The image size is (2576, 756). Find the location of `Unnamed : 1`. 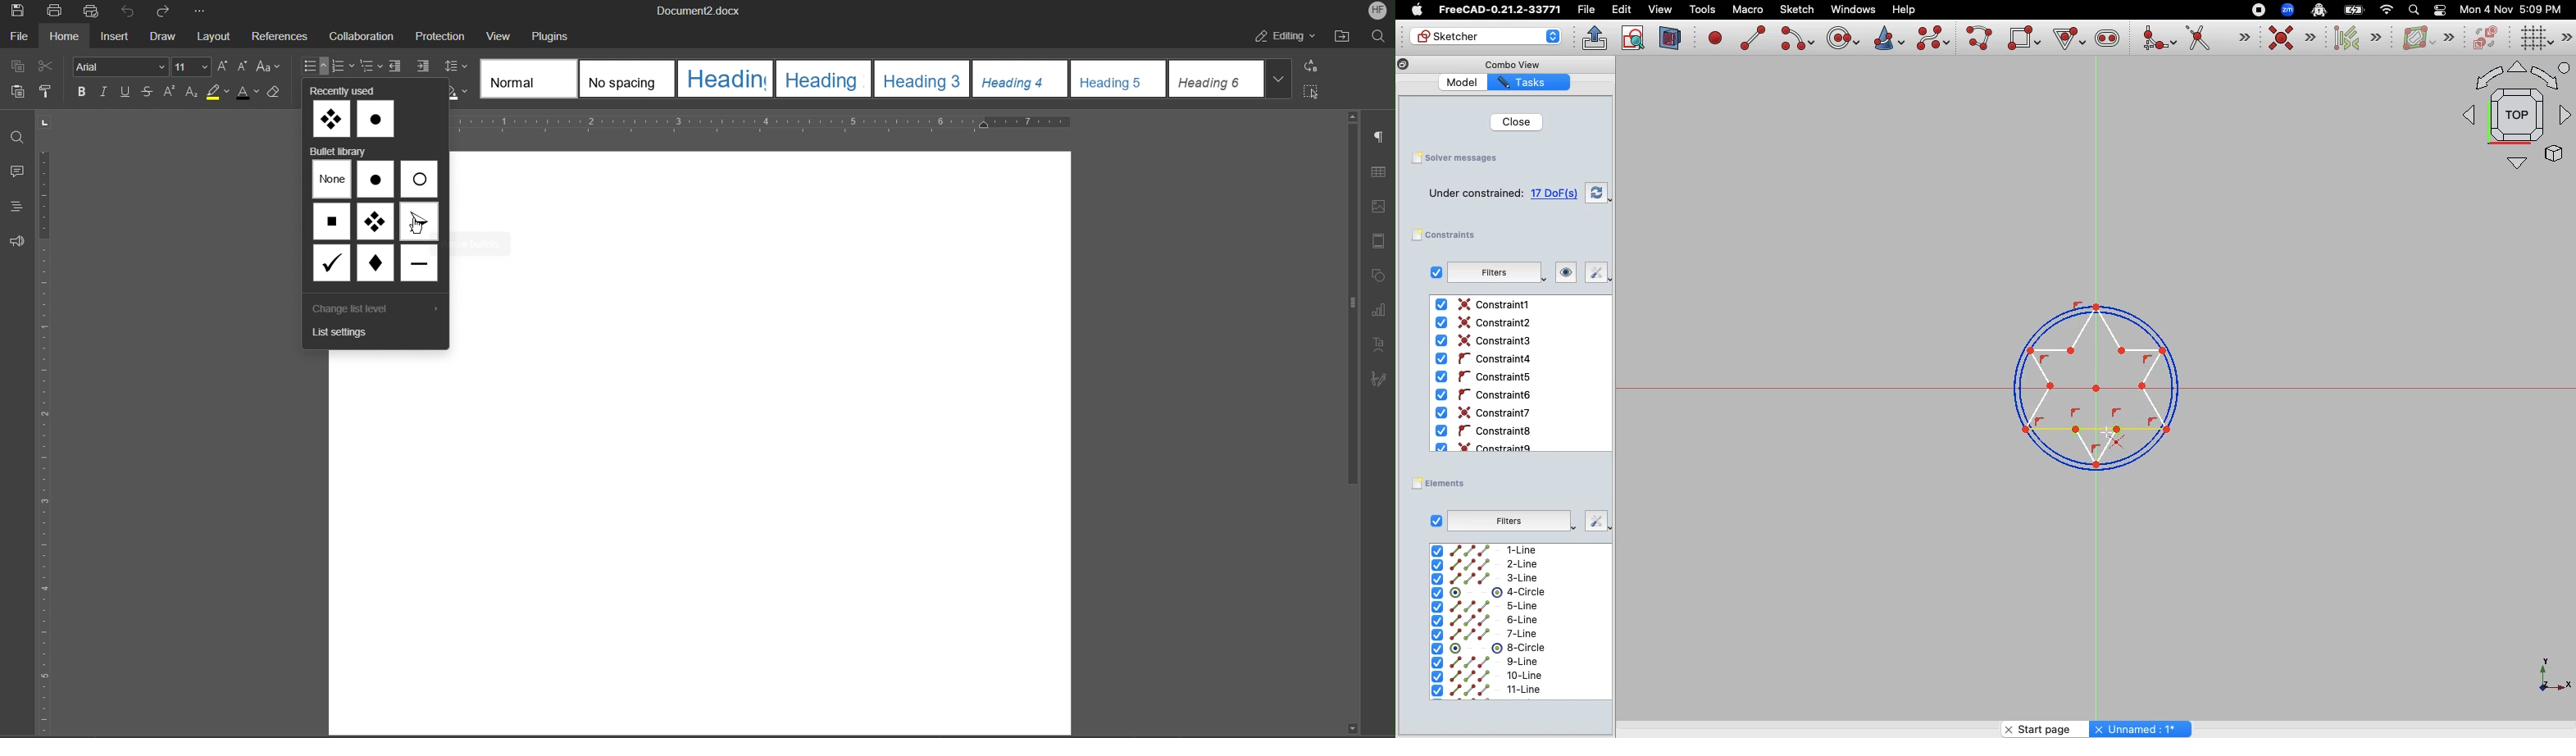

Unnamed : 1 is located at coordinates (2140, 727).